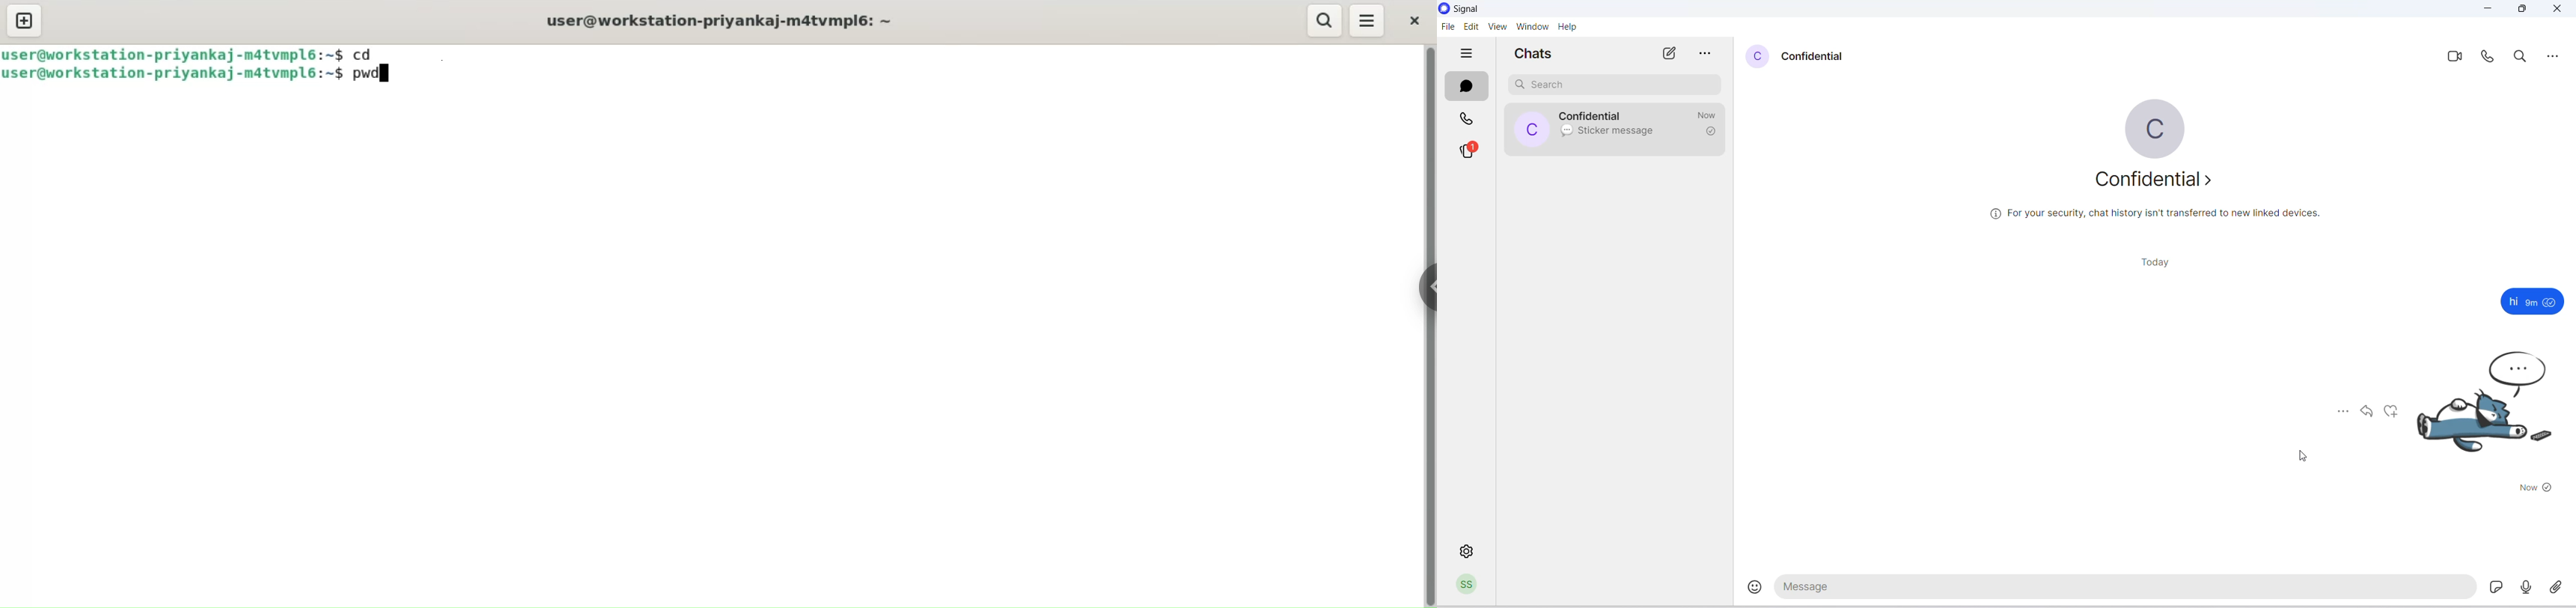 This screenshot has height=616, width=2576. What do you see at coordinates (1448, 30) in the screenshot?
I see `file` at bounding box center [1448, 30].